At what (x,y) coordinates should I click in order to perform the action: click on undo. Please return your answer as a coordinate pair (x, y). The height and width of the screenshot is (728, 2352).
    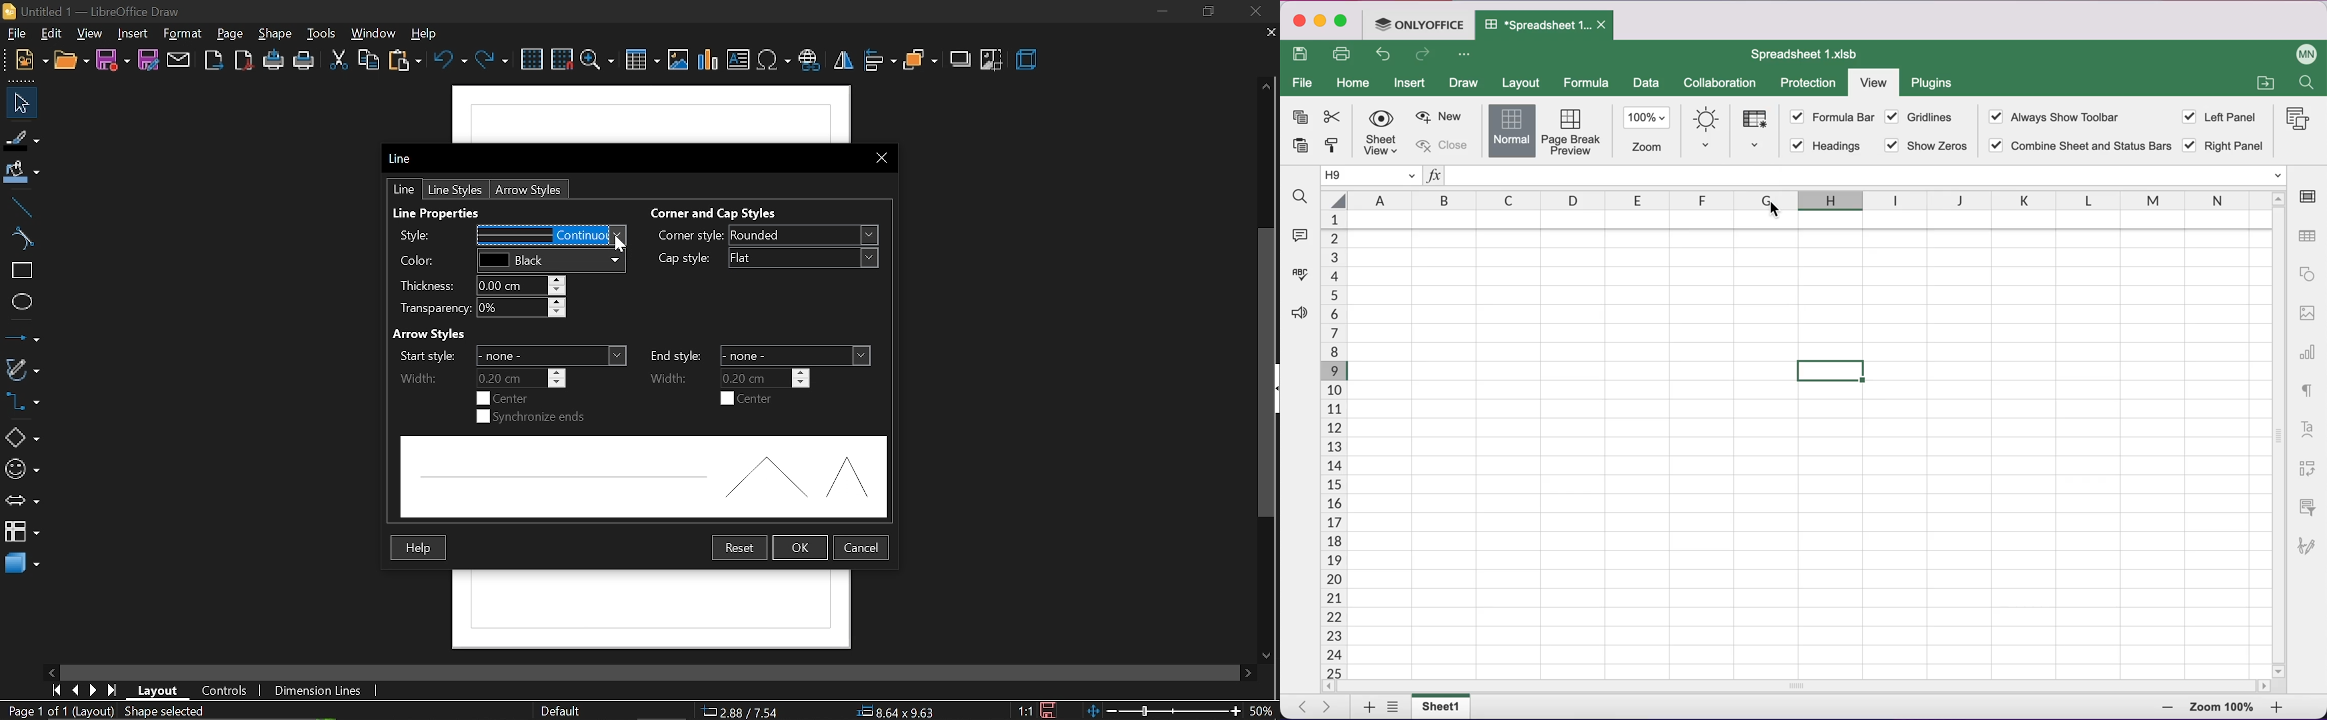
    Looking at the image, I should click on (1385, 55).